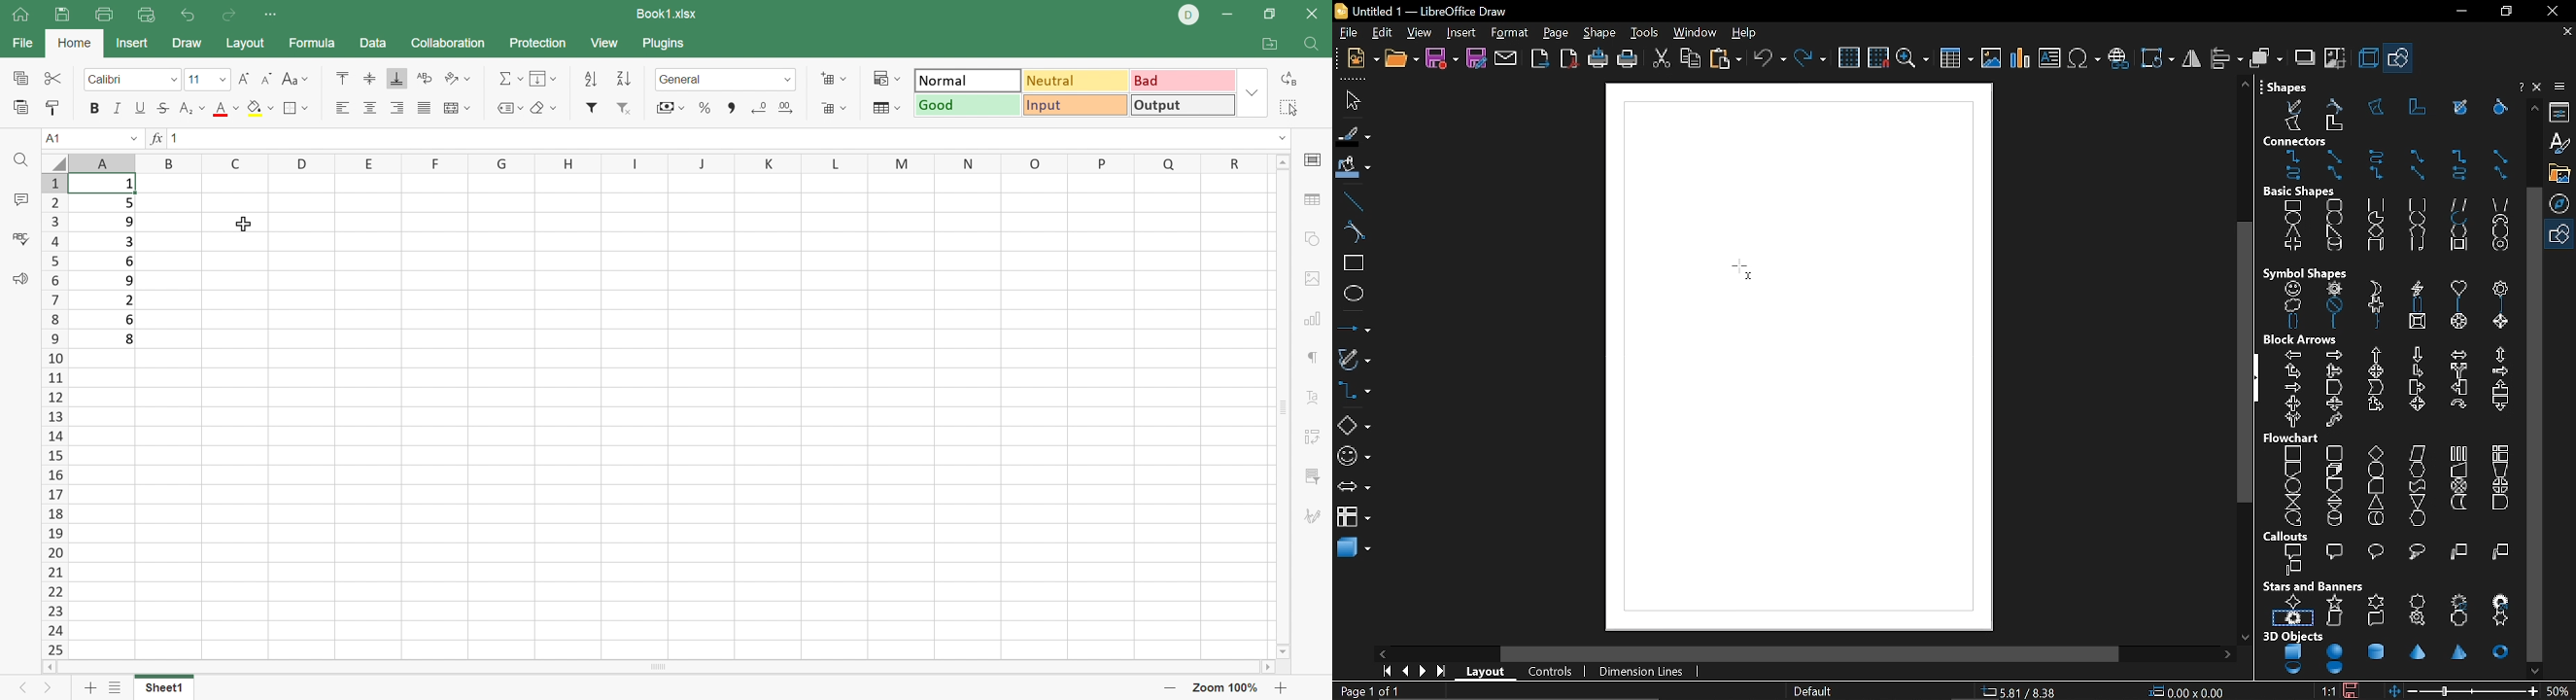 The image size is (2576, 700). I want to click on Collaboration, so click(448, 42).